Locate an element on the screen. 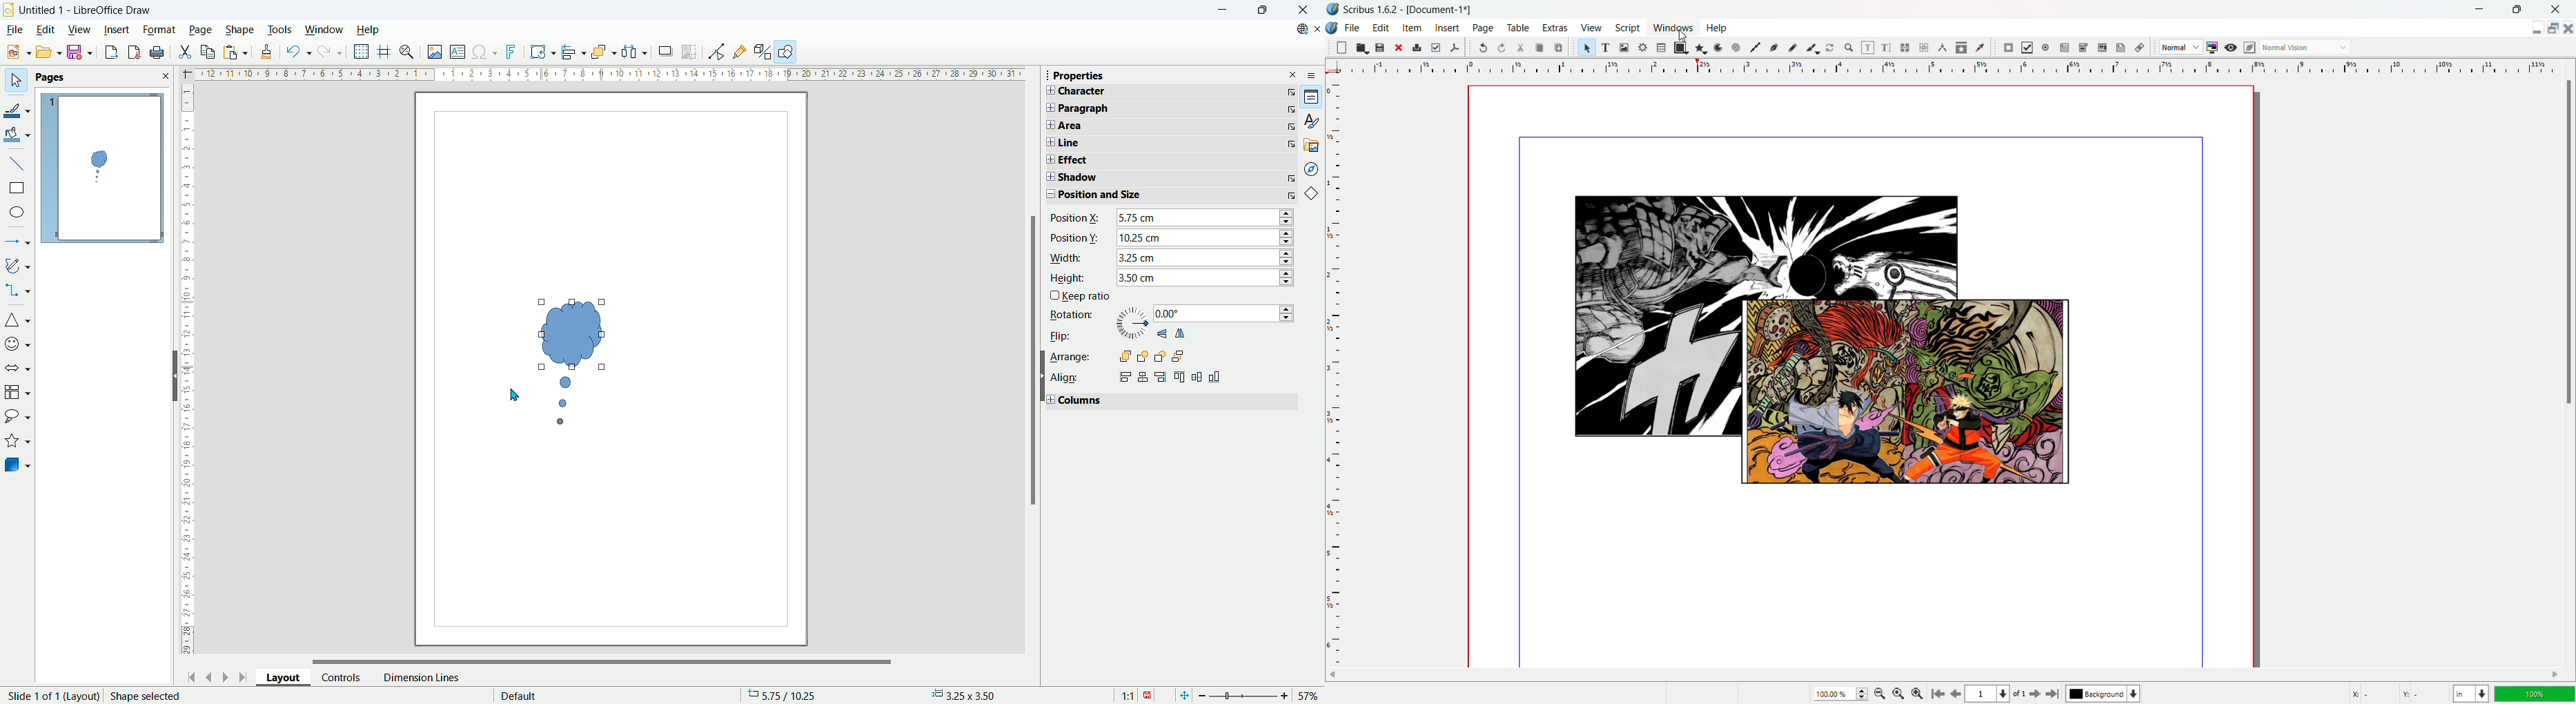 This screenshot has height=728, width=2576. cut is located at coordinates (186, 50).